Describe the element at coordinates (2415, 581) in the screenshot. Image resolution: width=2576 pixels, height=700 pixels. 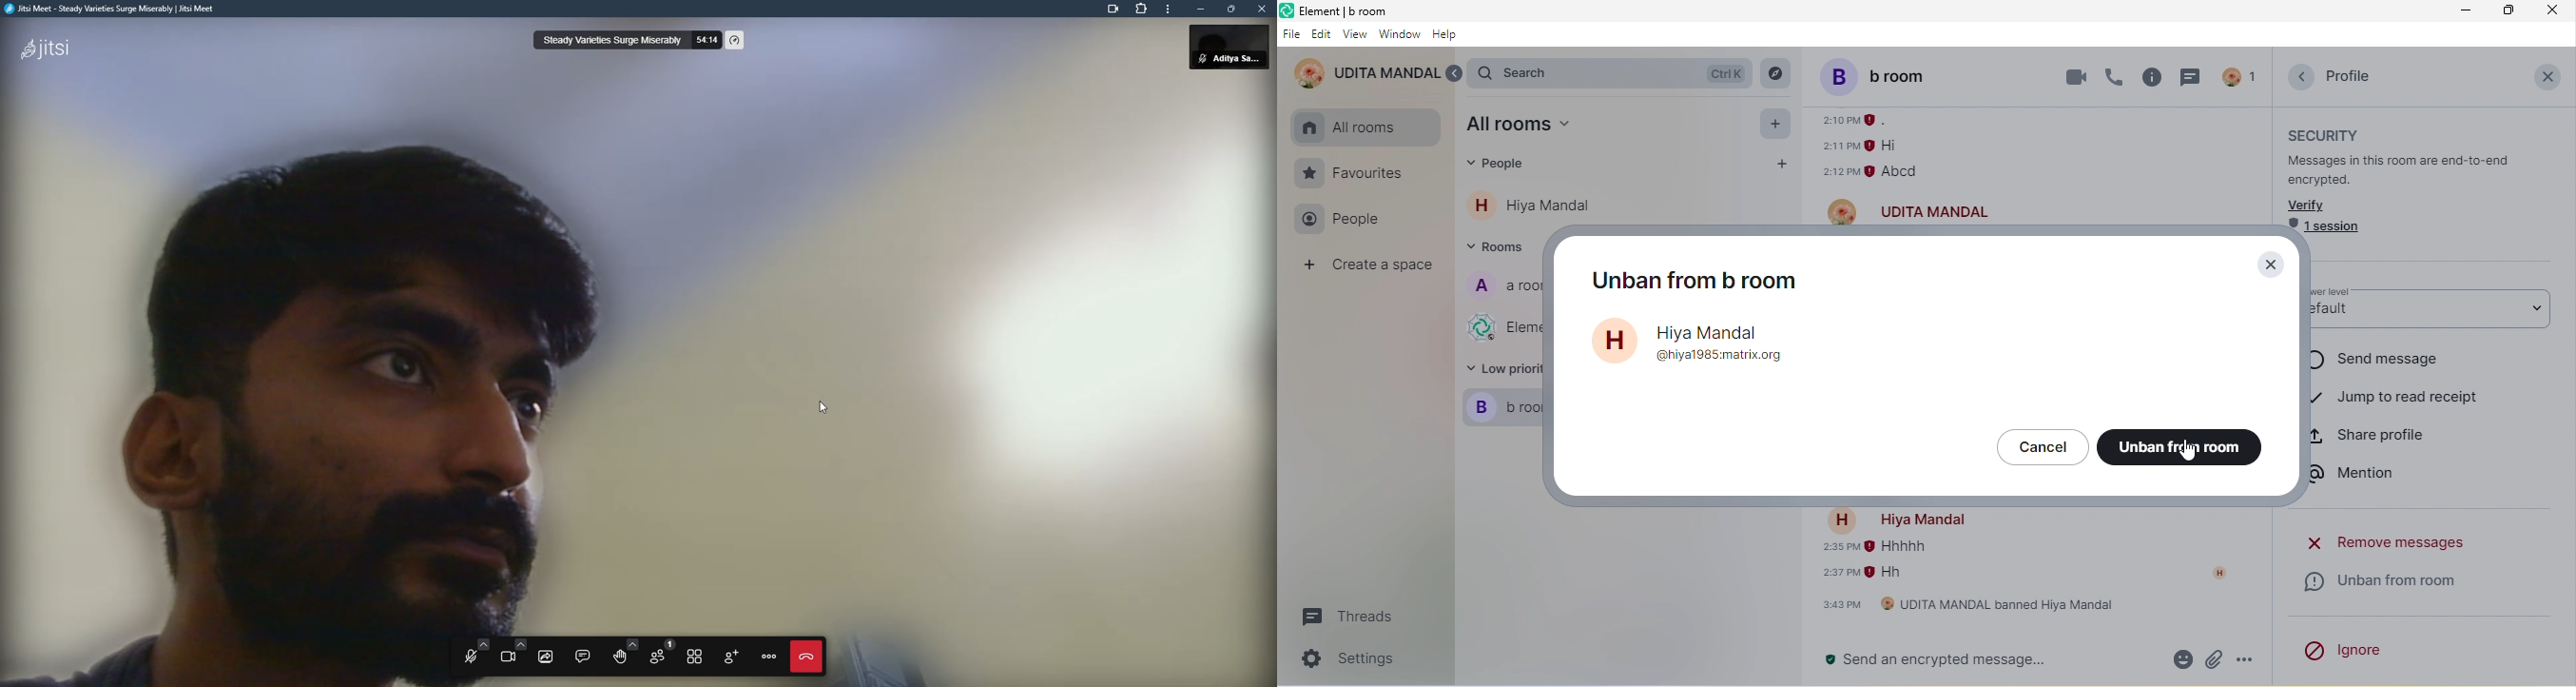
I see `unban from room` at that location.